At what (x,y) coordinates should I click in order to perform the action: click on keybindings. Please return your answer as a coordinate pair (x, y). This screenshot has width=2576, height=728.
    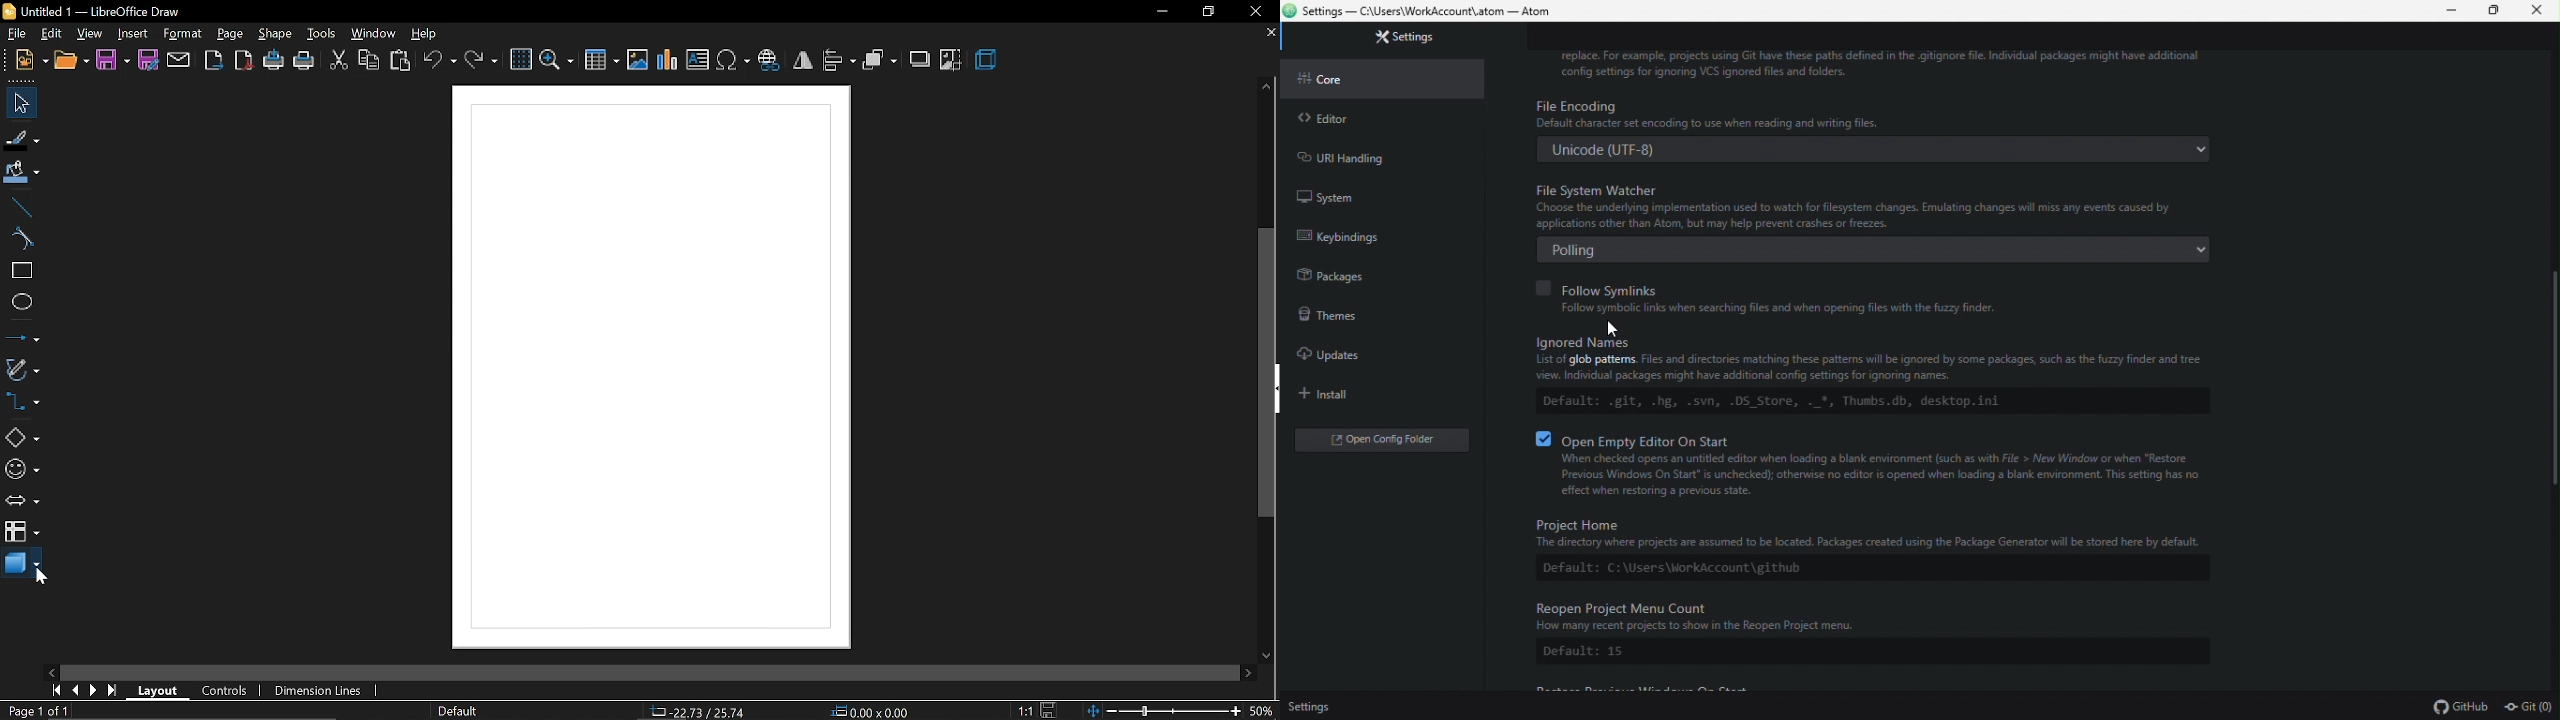
    Looking at the image, I should click on (1390, 240).